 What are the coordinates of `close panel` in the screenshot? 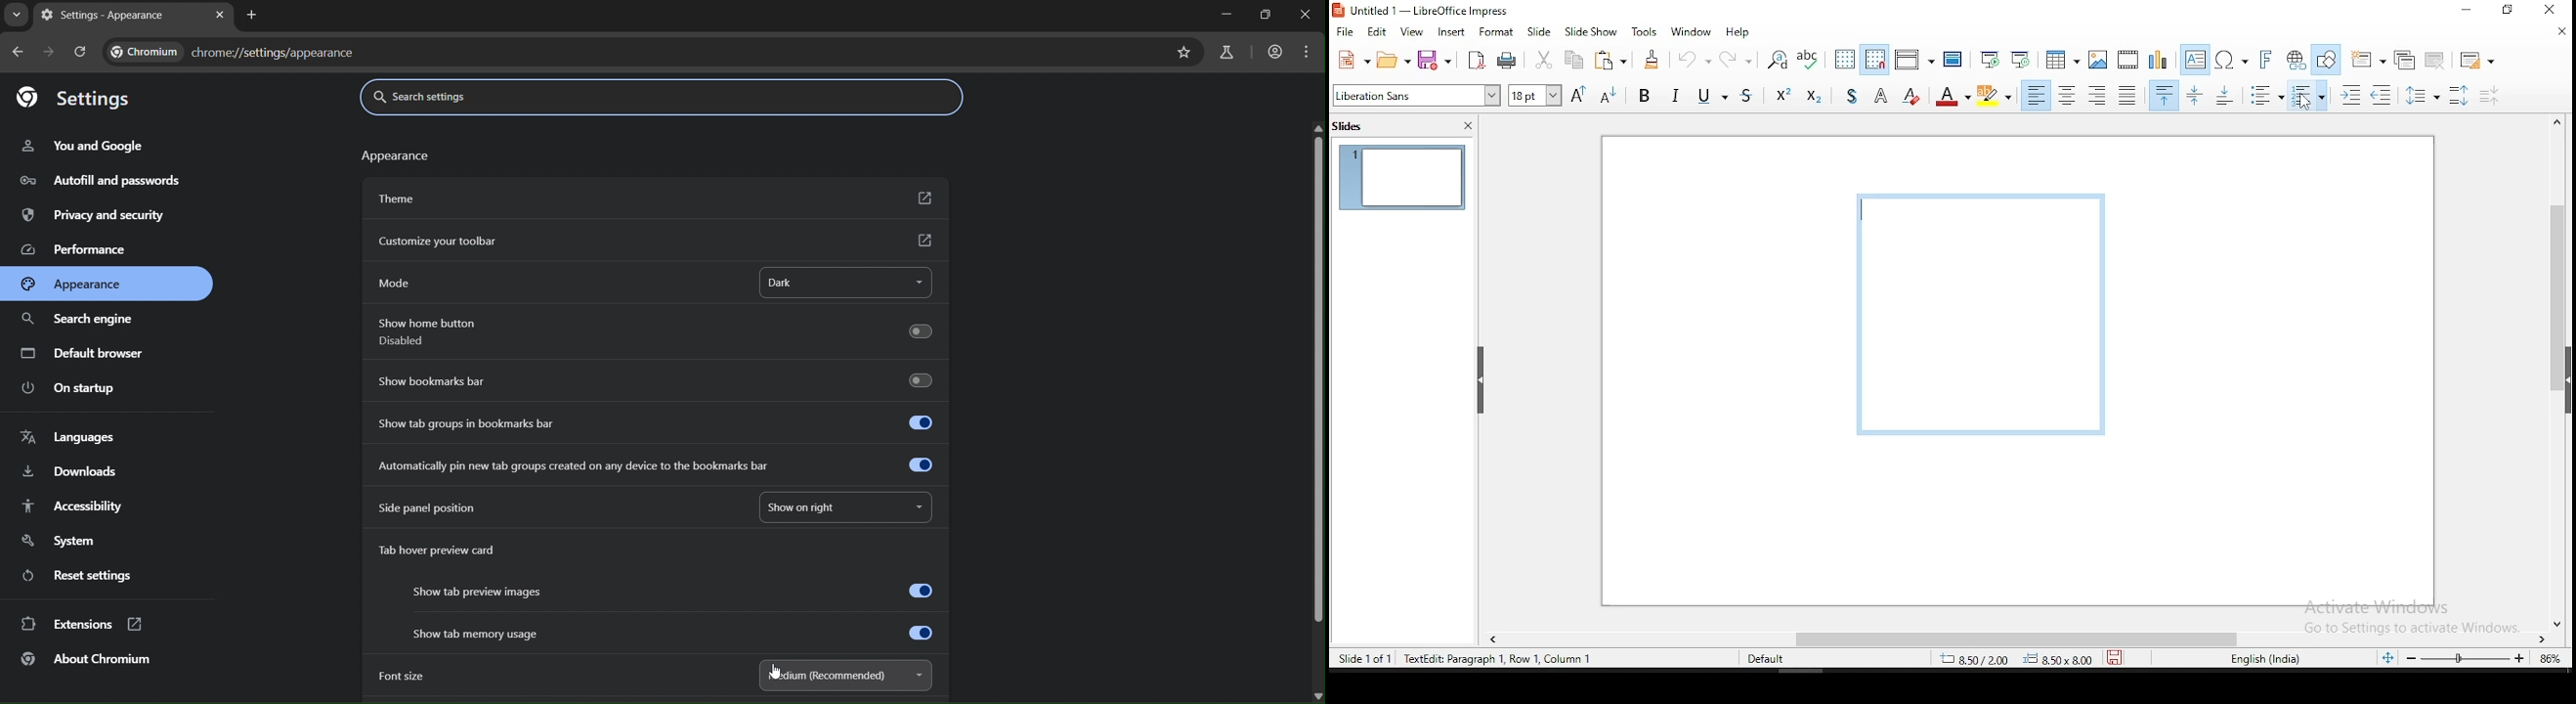 It's located at (1469, 125).